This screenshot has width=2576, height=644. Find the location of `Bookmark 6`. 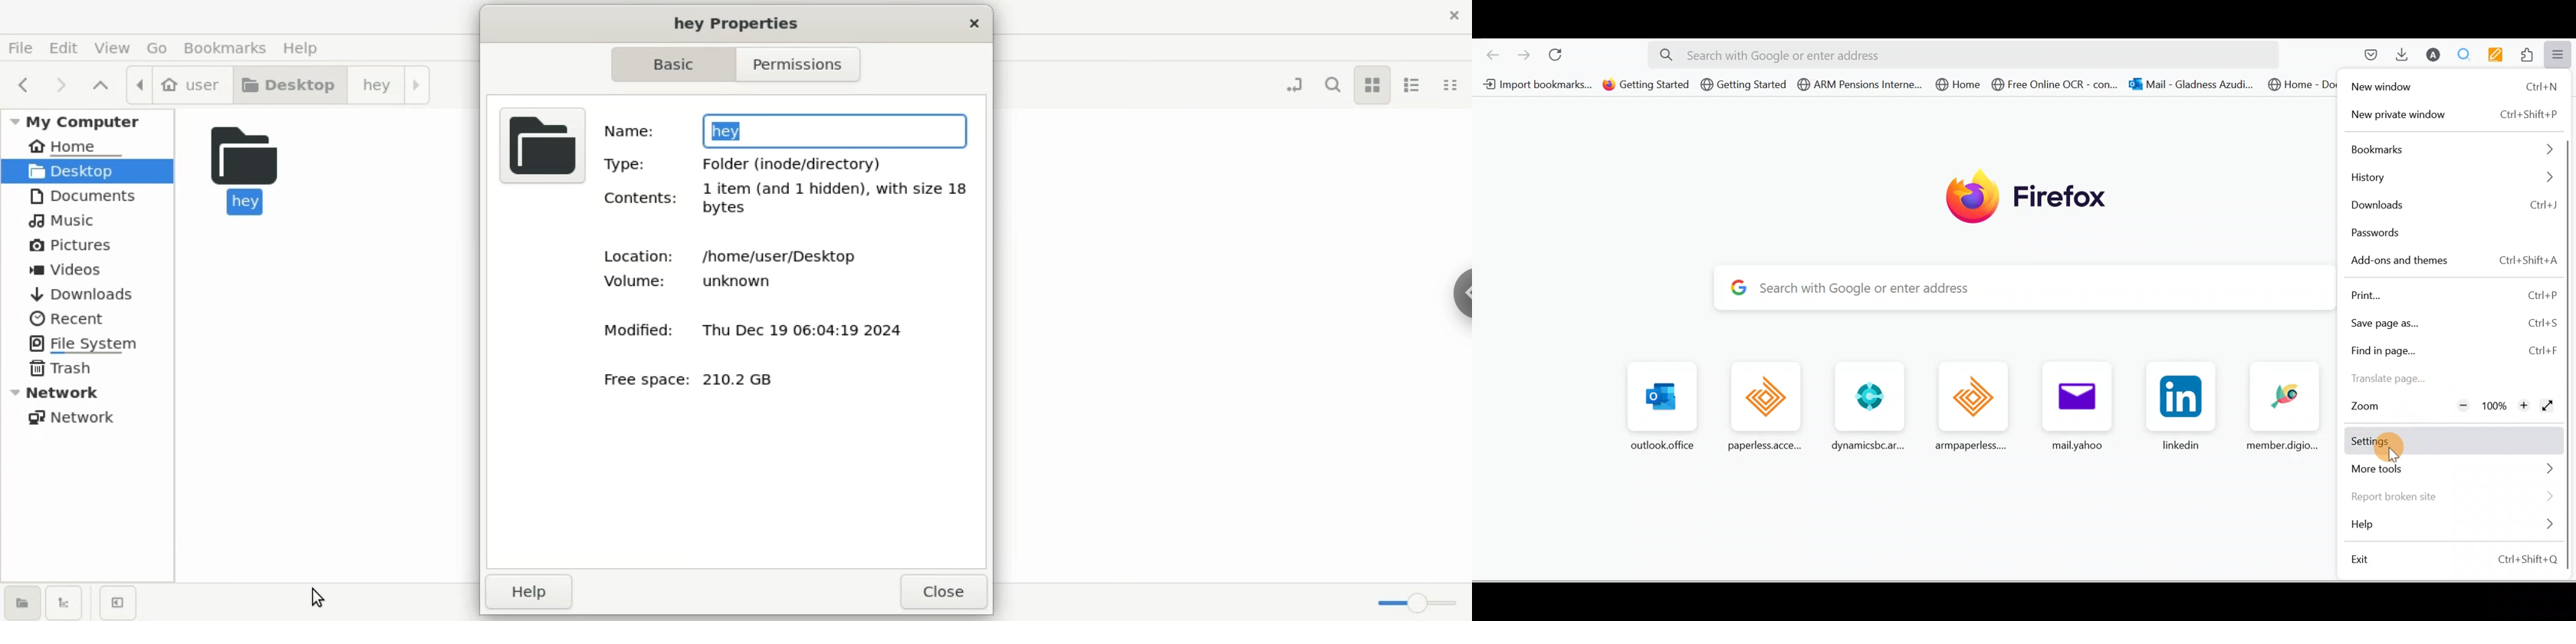

Bookmark 6 is located at coordinates (2056, 86).